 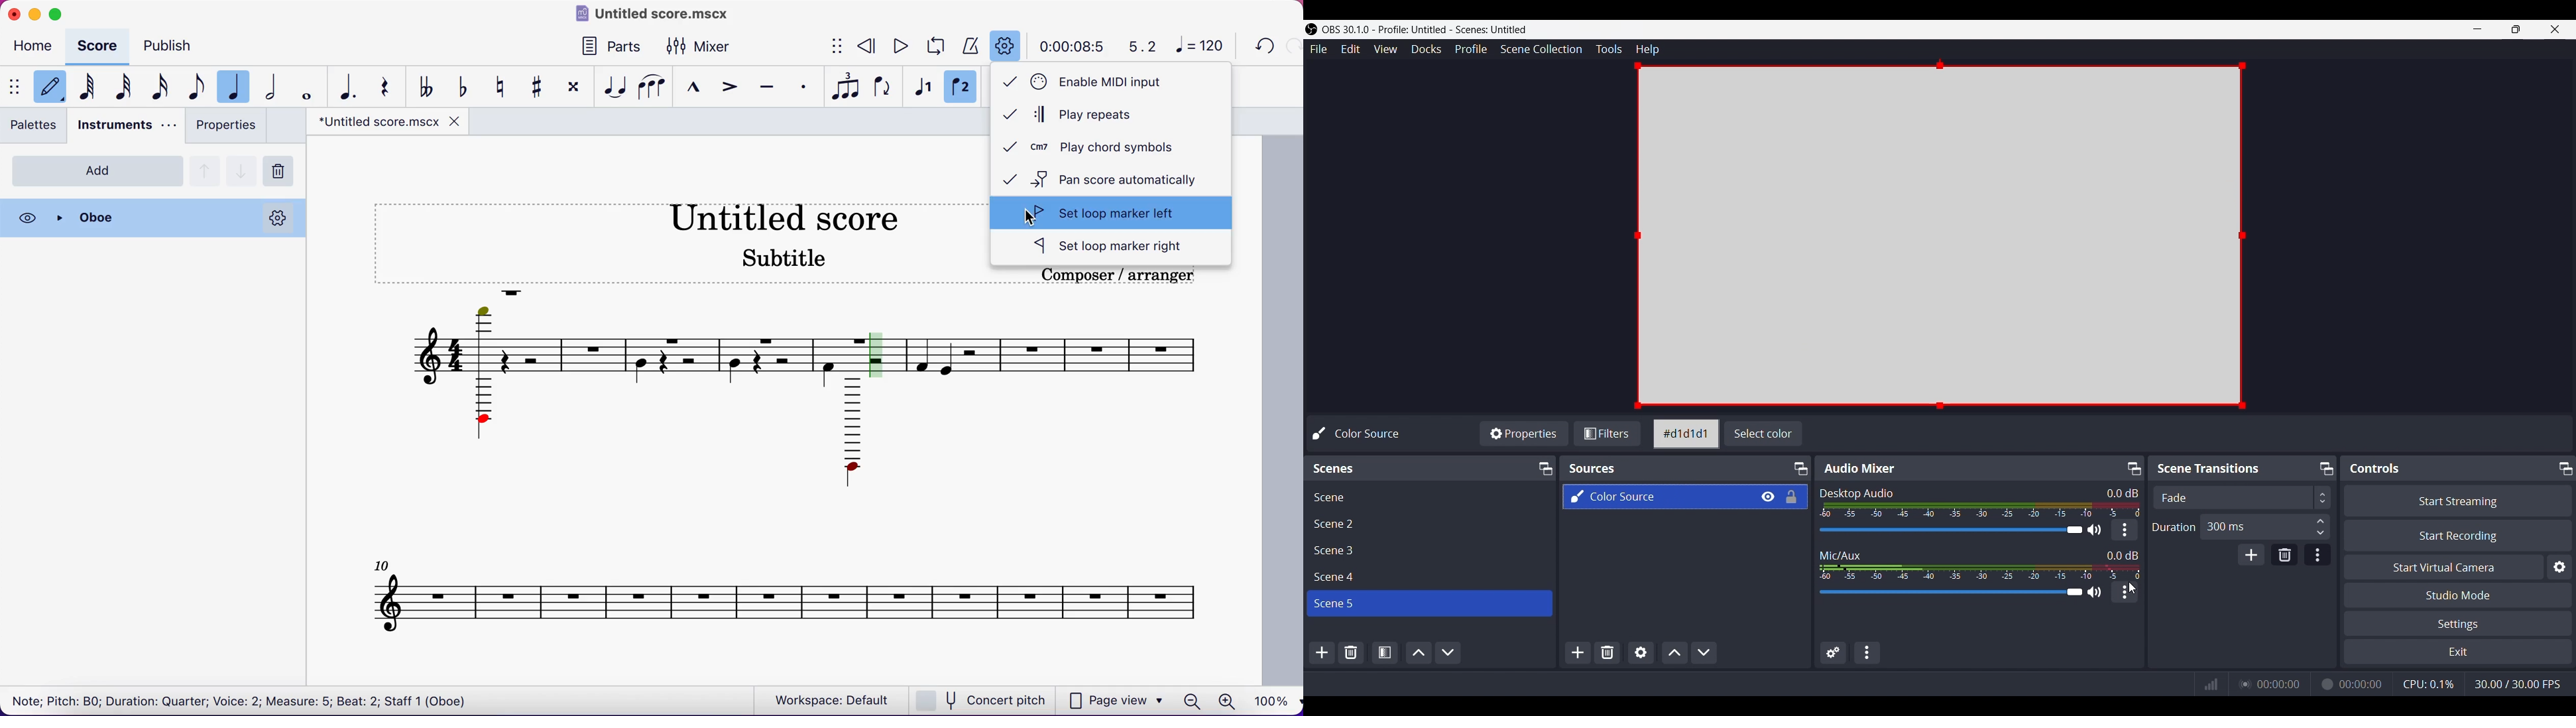 What do you see at coordinates (1362, 434) in the screenshot?
I see `Text` at bounding box center [1362, 434].